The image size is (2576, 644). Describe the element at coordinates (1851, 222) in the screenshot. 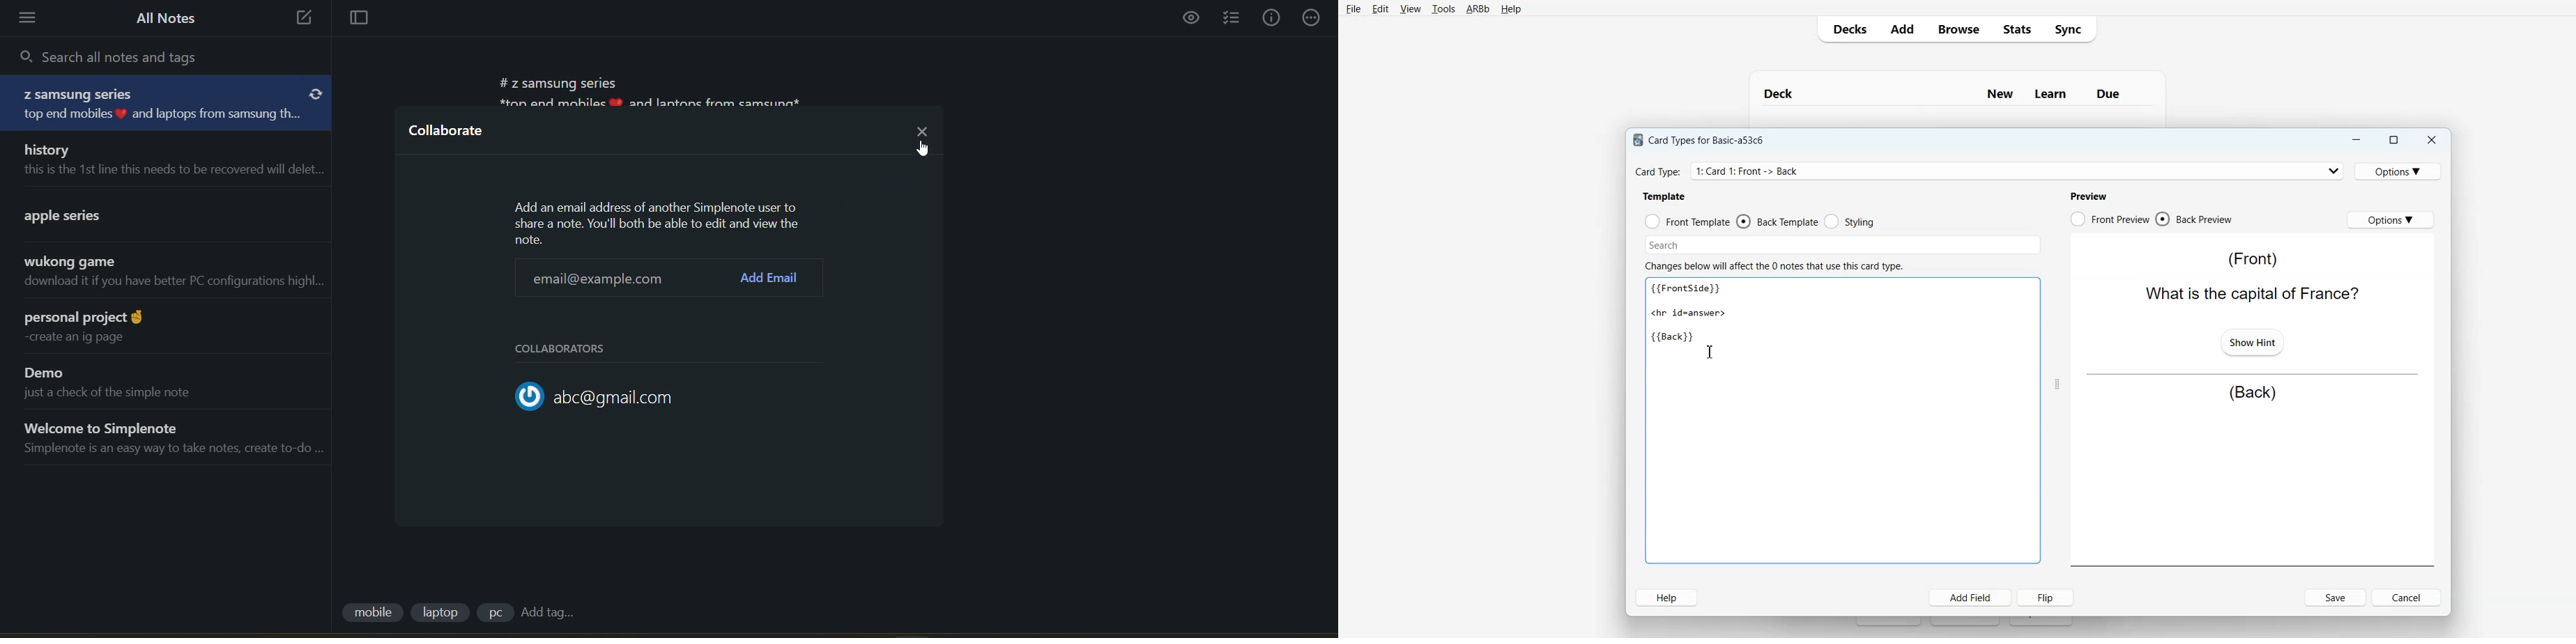

I see `Styling` at that location.